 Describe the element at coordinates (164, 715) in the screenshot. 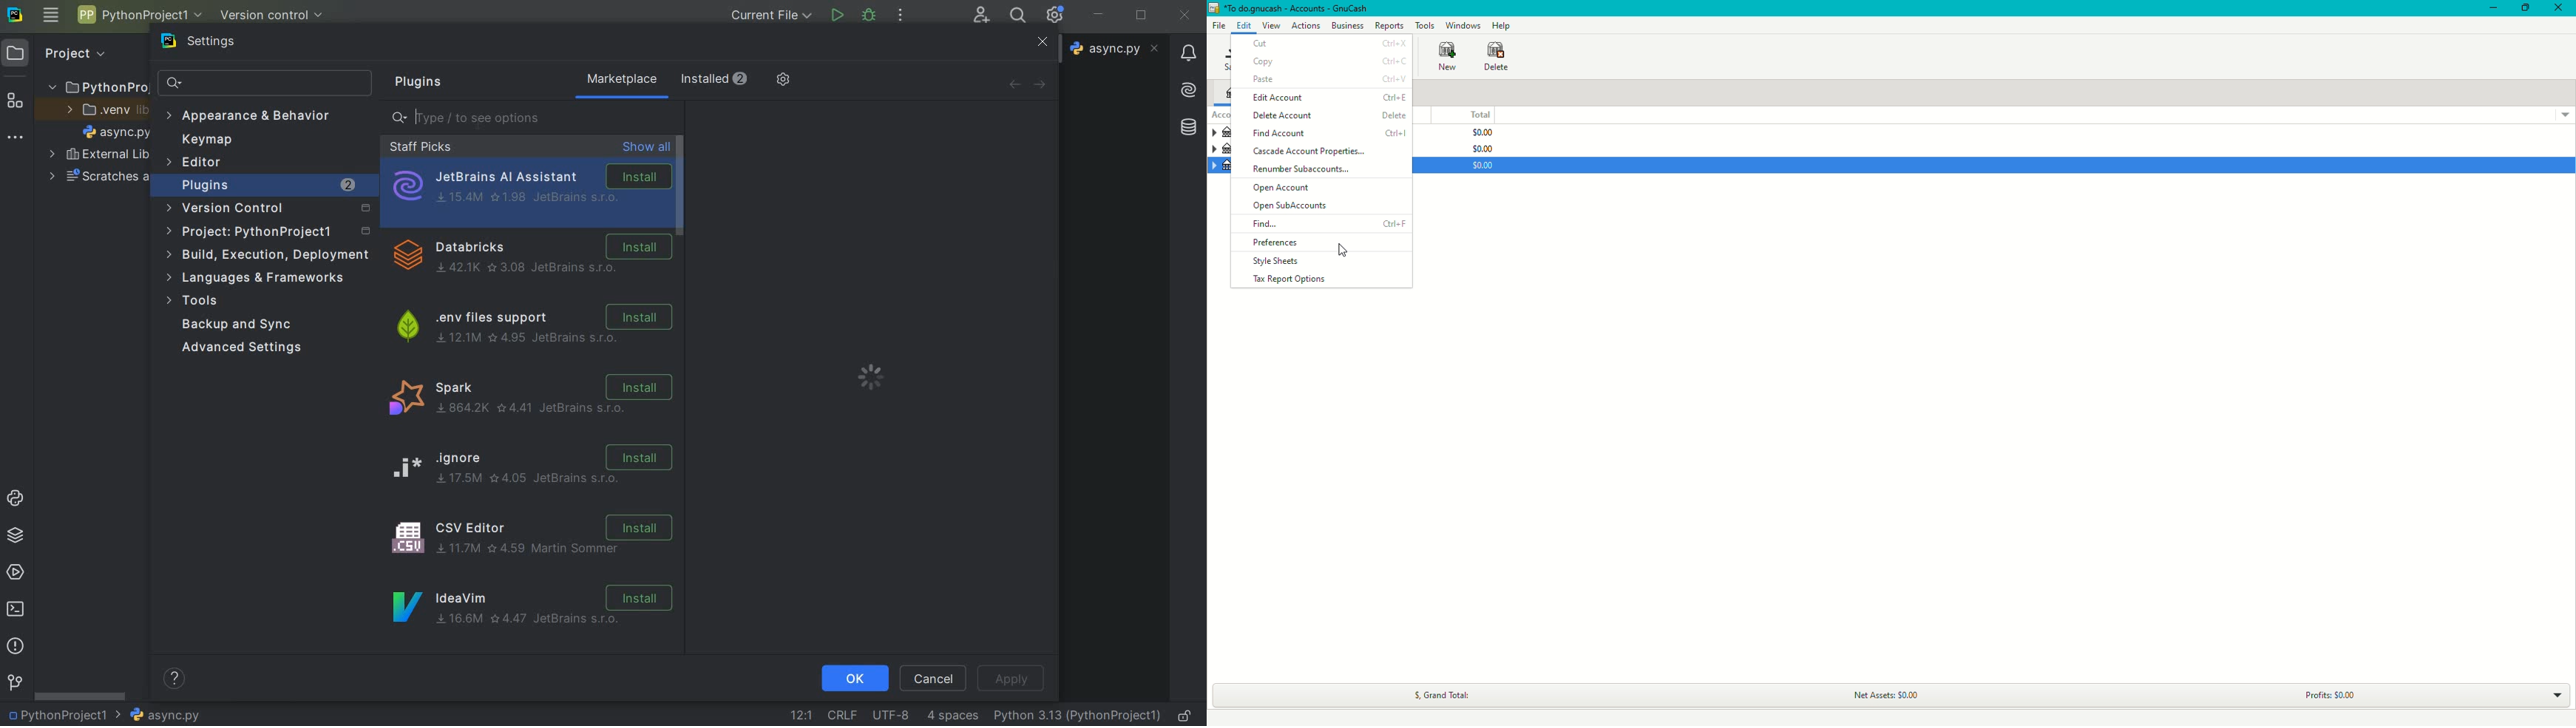

I see `file name` at that location.